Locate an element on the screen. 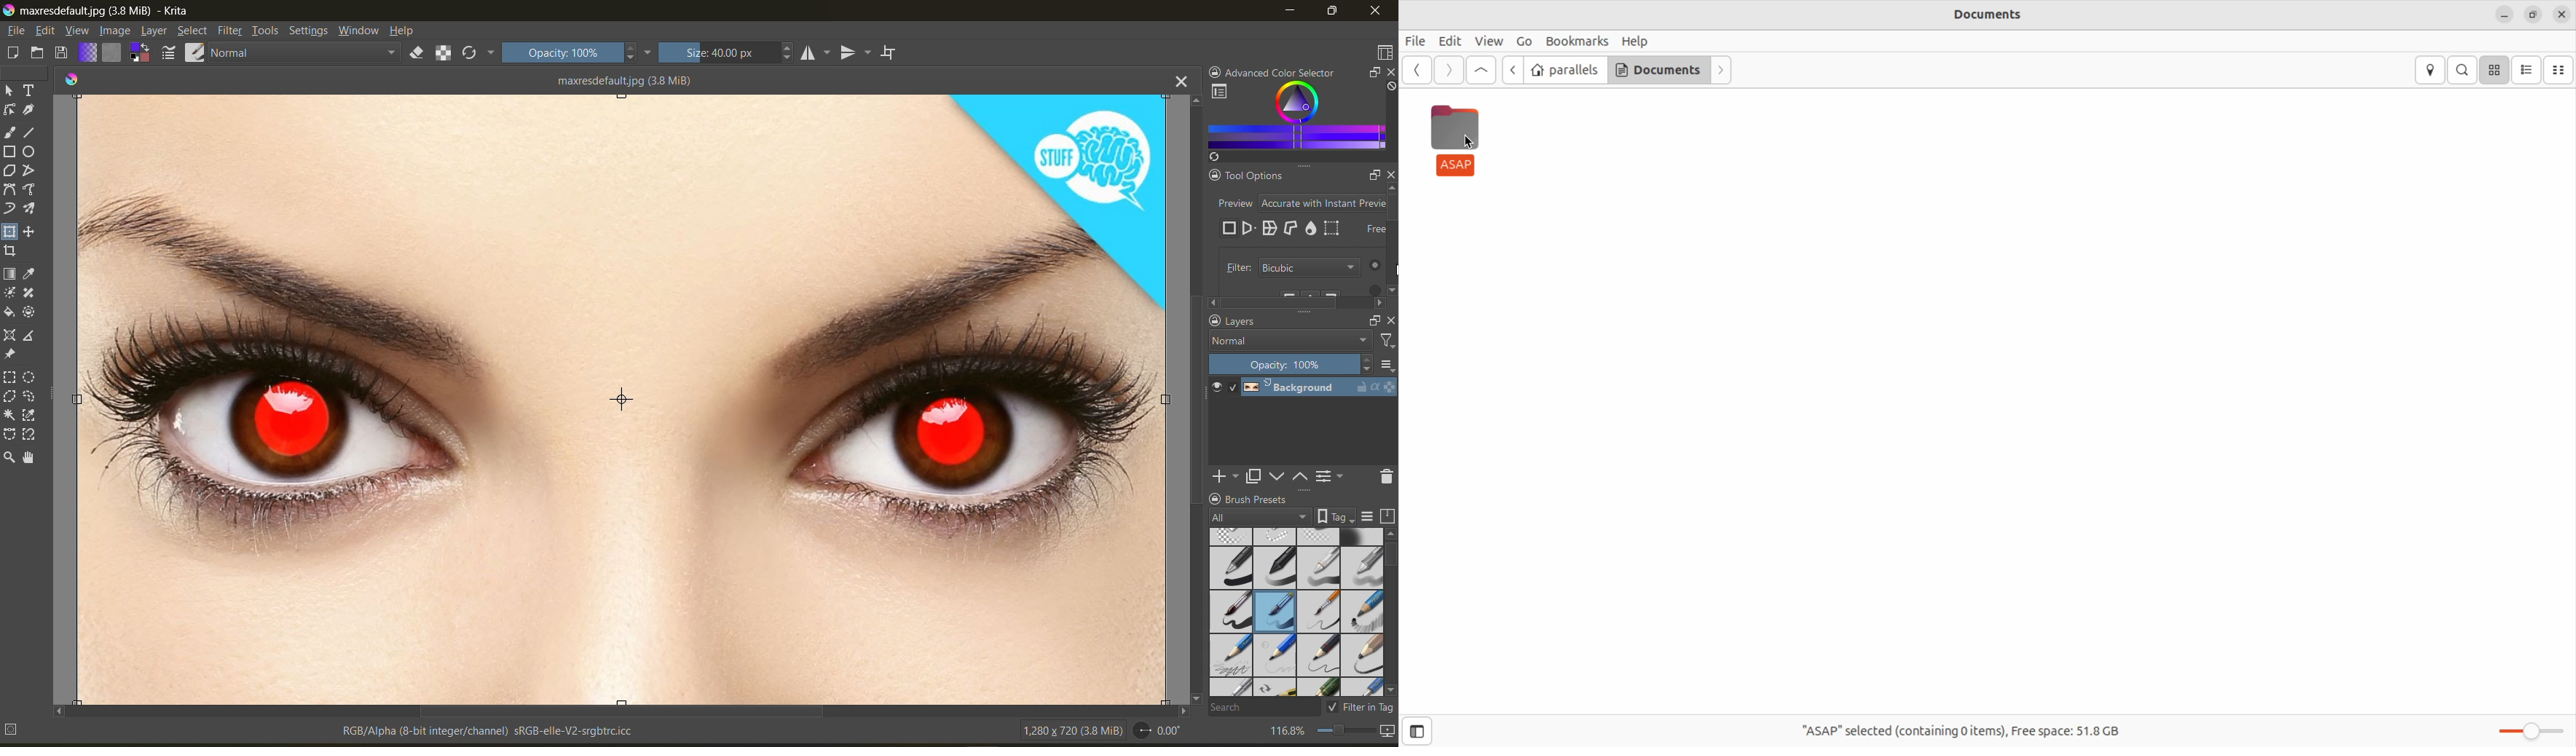 Image resolution: width=2576 pixels, height=756 pixels. tool is located at coordinates (10, 231).